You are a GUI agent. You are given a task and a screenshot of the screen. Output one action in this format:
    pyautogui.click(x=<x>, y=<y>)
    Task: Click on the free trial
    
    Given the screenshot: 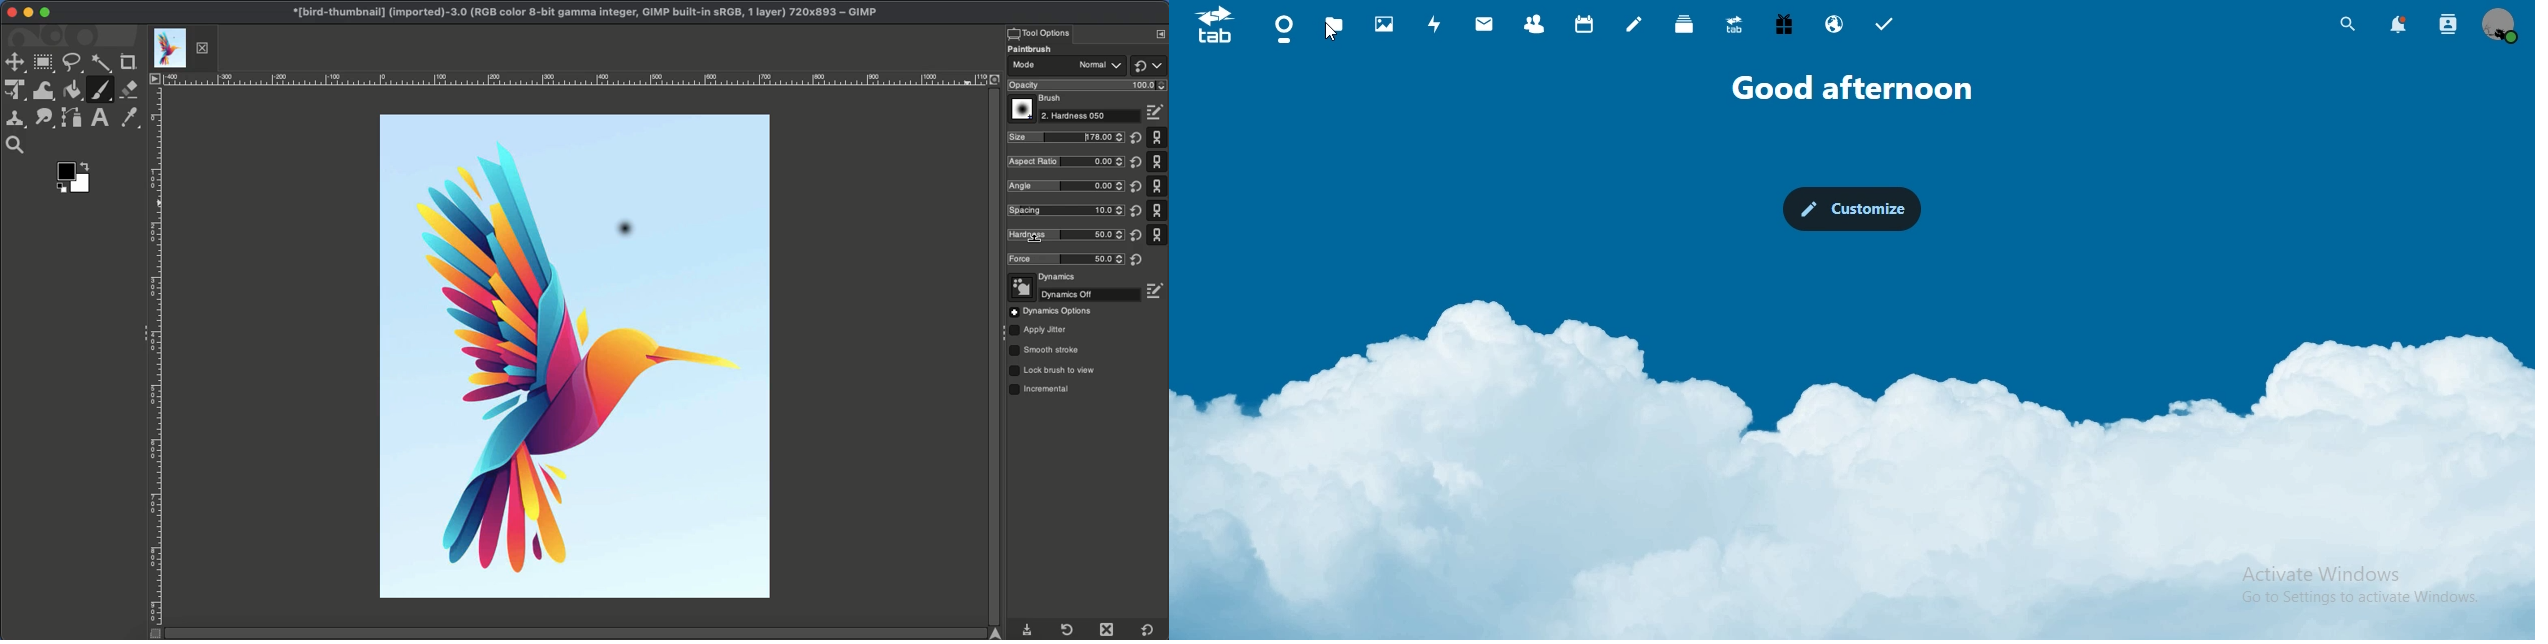 What is the action you would take?
    pyautogui.click(x=1785, y=24)
    